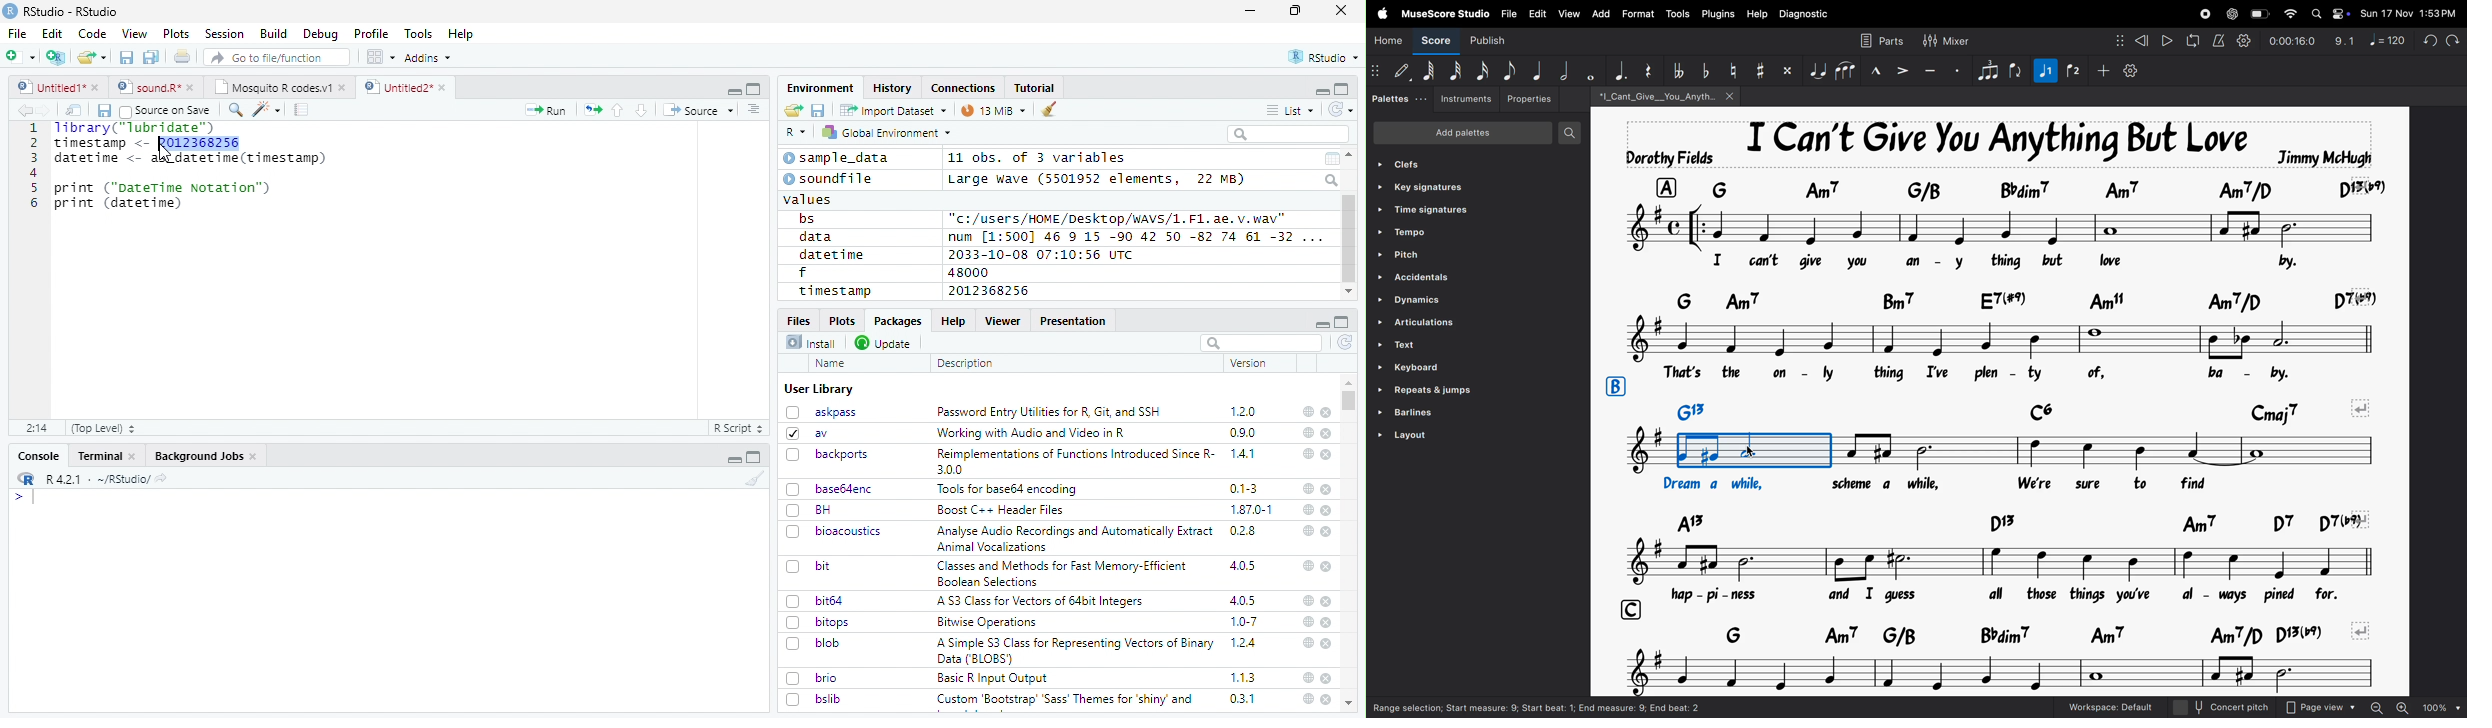 This screenshot has width=2492, height=728. Describe the element at coordinates (1342, 89) in the screenshot. I see `full screen` at that location.